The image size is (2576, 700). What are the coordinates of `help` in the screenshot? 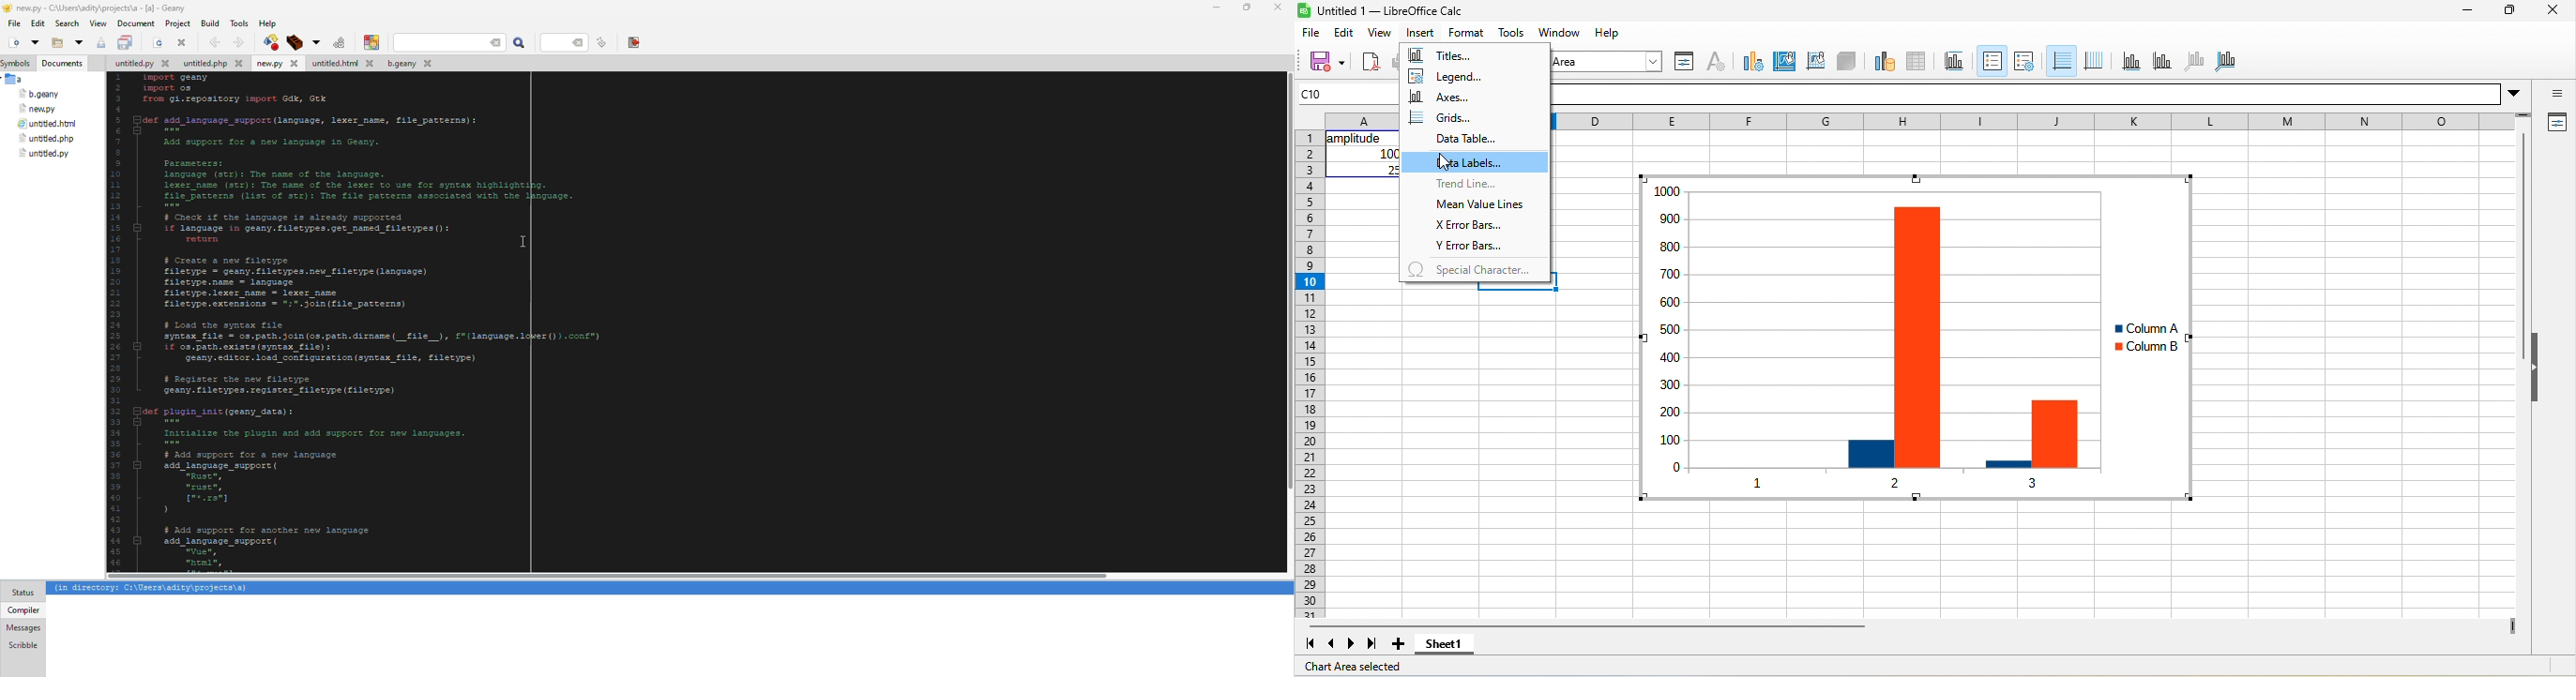 It's located at (1609, 32).